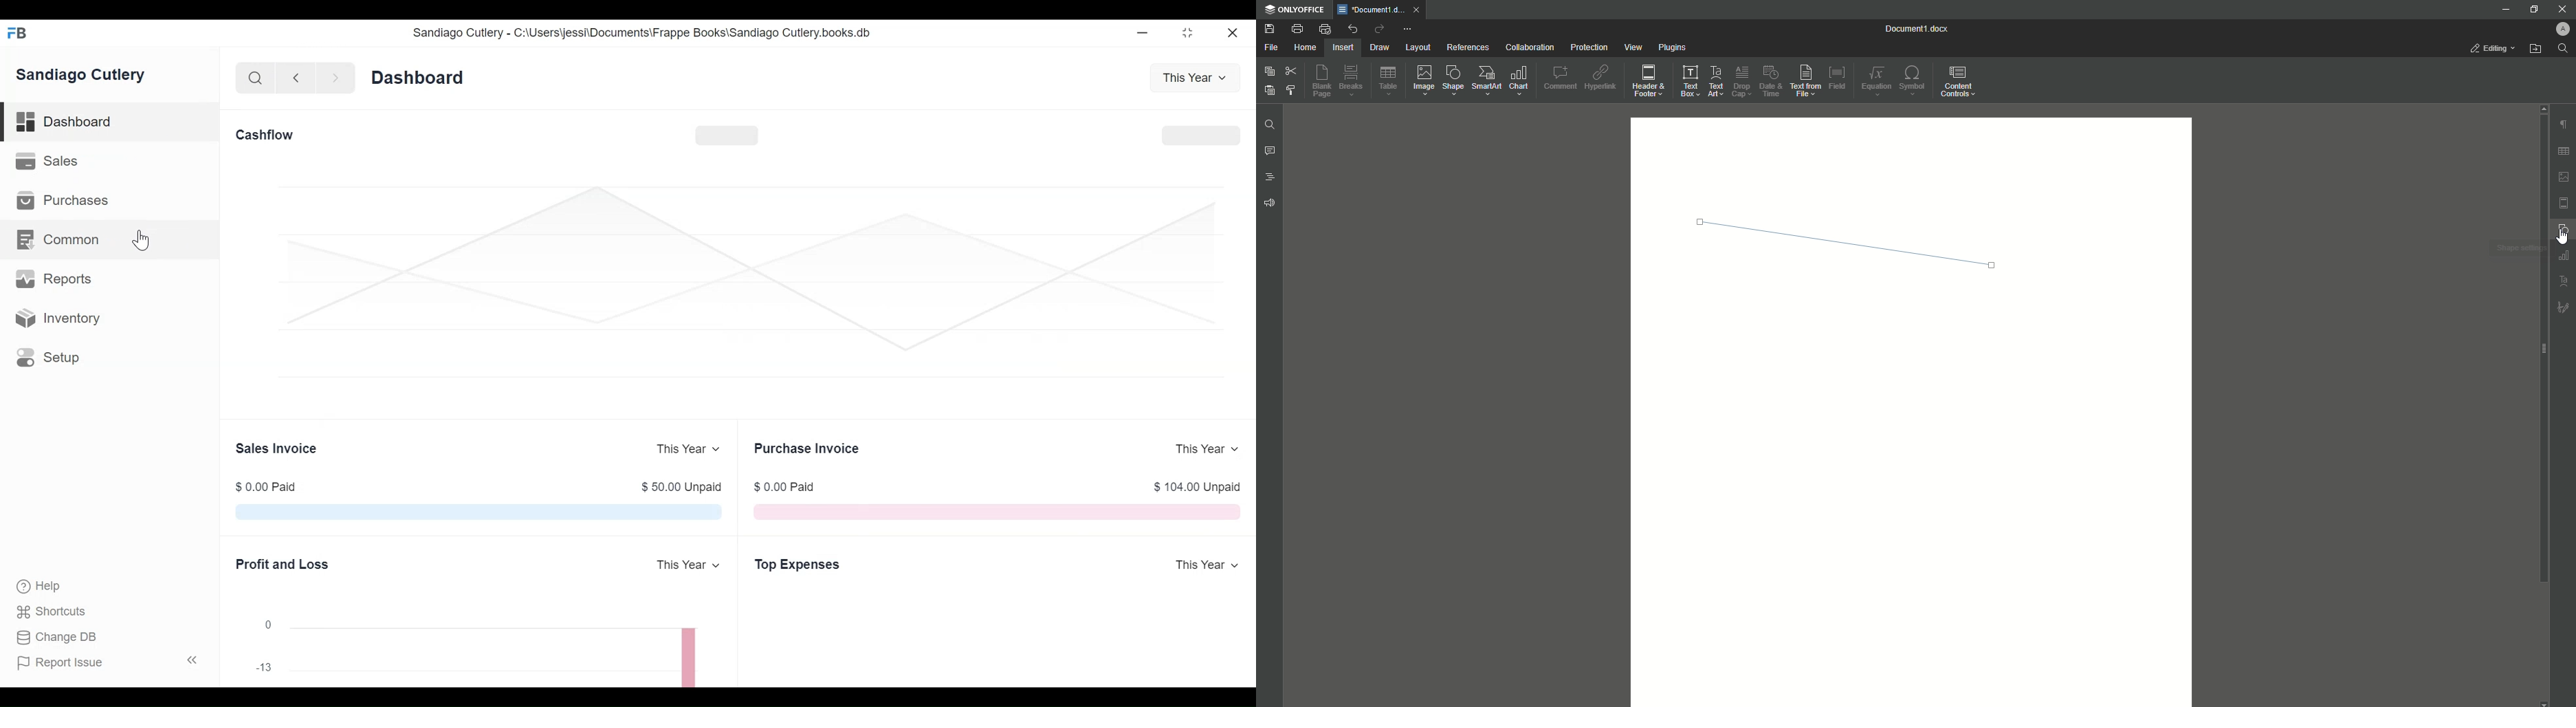 The height and width of the screenshot is (728, 2576). What do you see at coordinates (268, 624) in the screenshot?
I see `0` at bounding box center [268, 624].